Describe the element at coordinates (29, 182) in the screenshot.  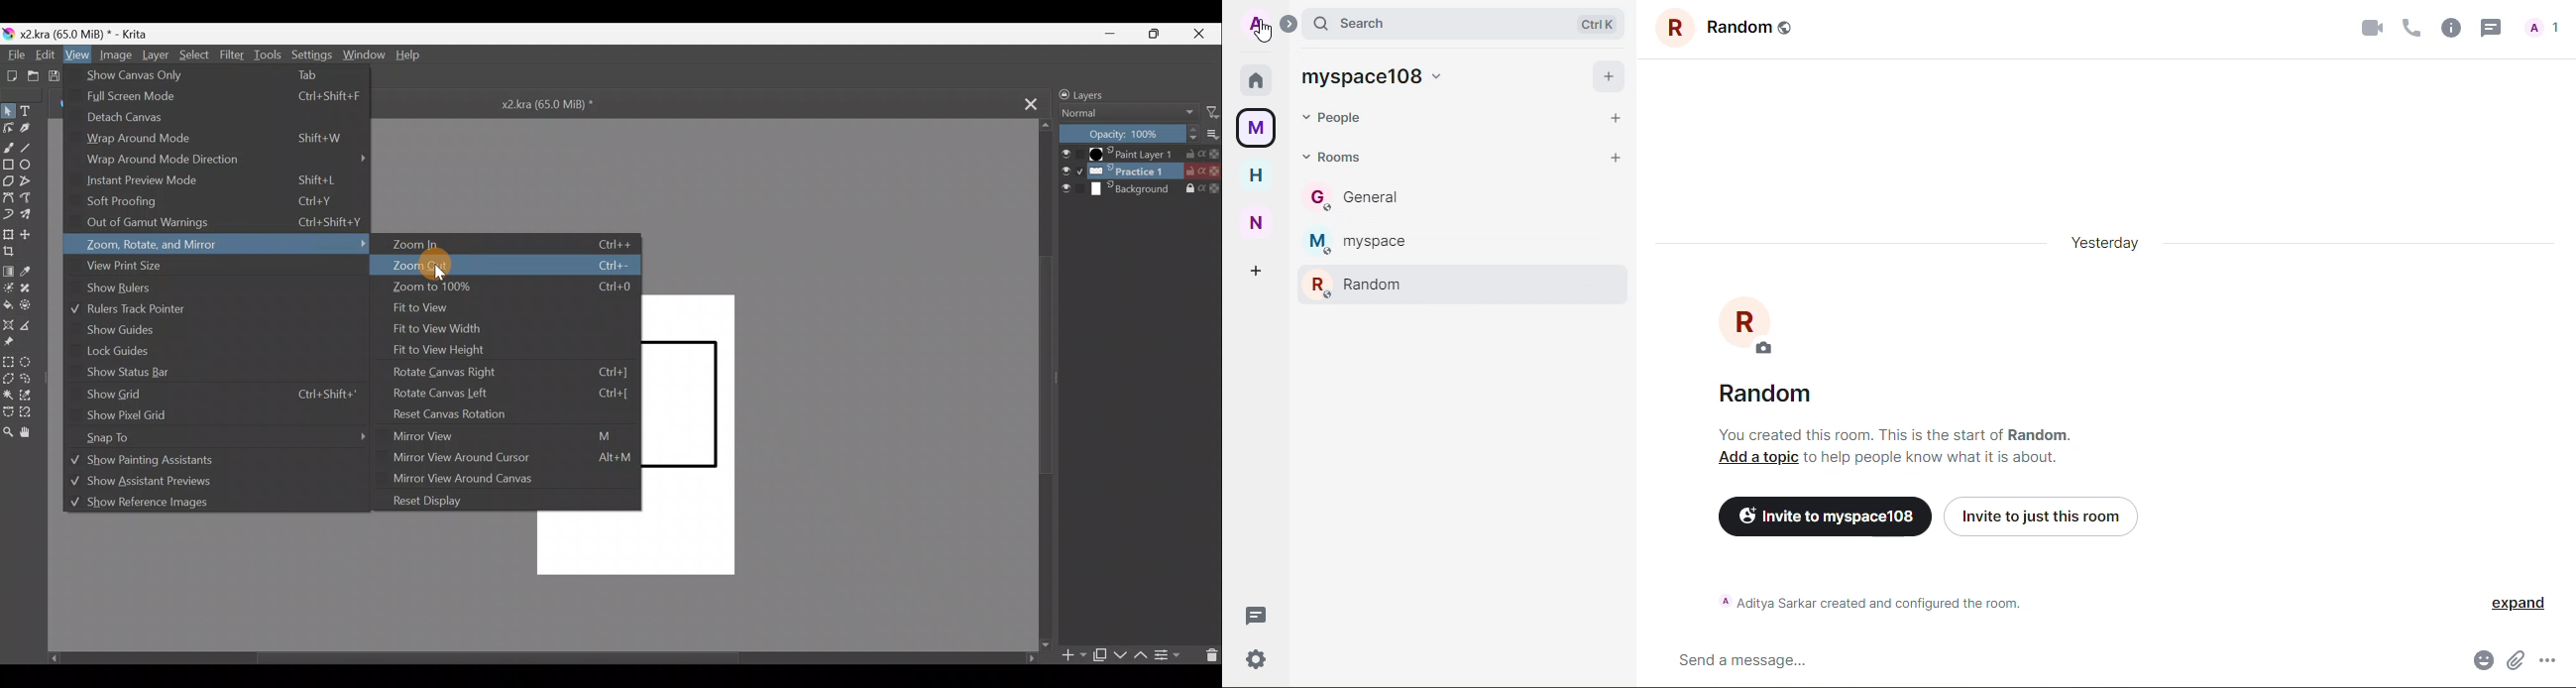
I see `Polyline tool` at that location.